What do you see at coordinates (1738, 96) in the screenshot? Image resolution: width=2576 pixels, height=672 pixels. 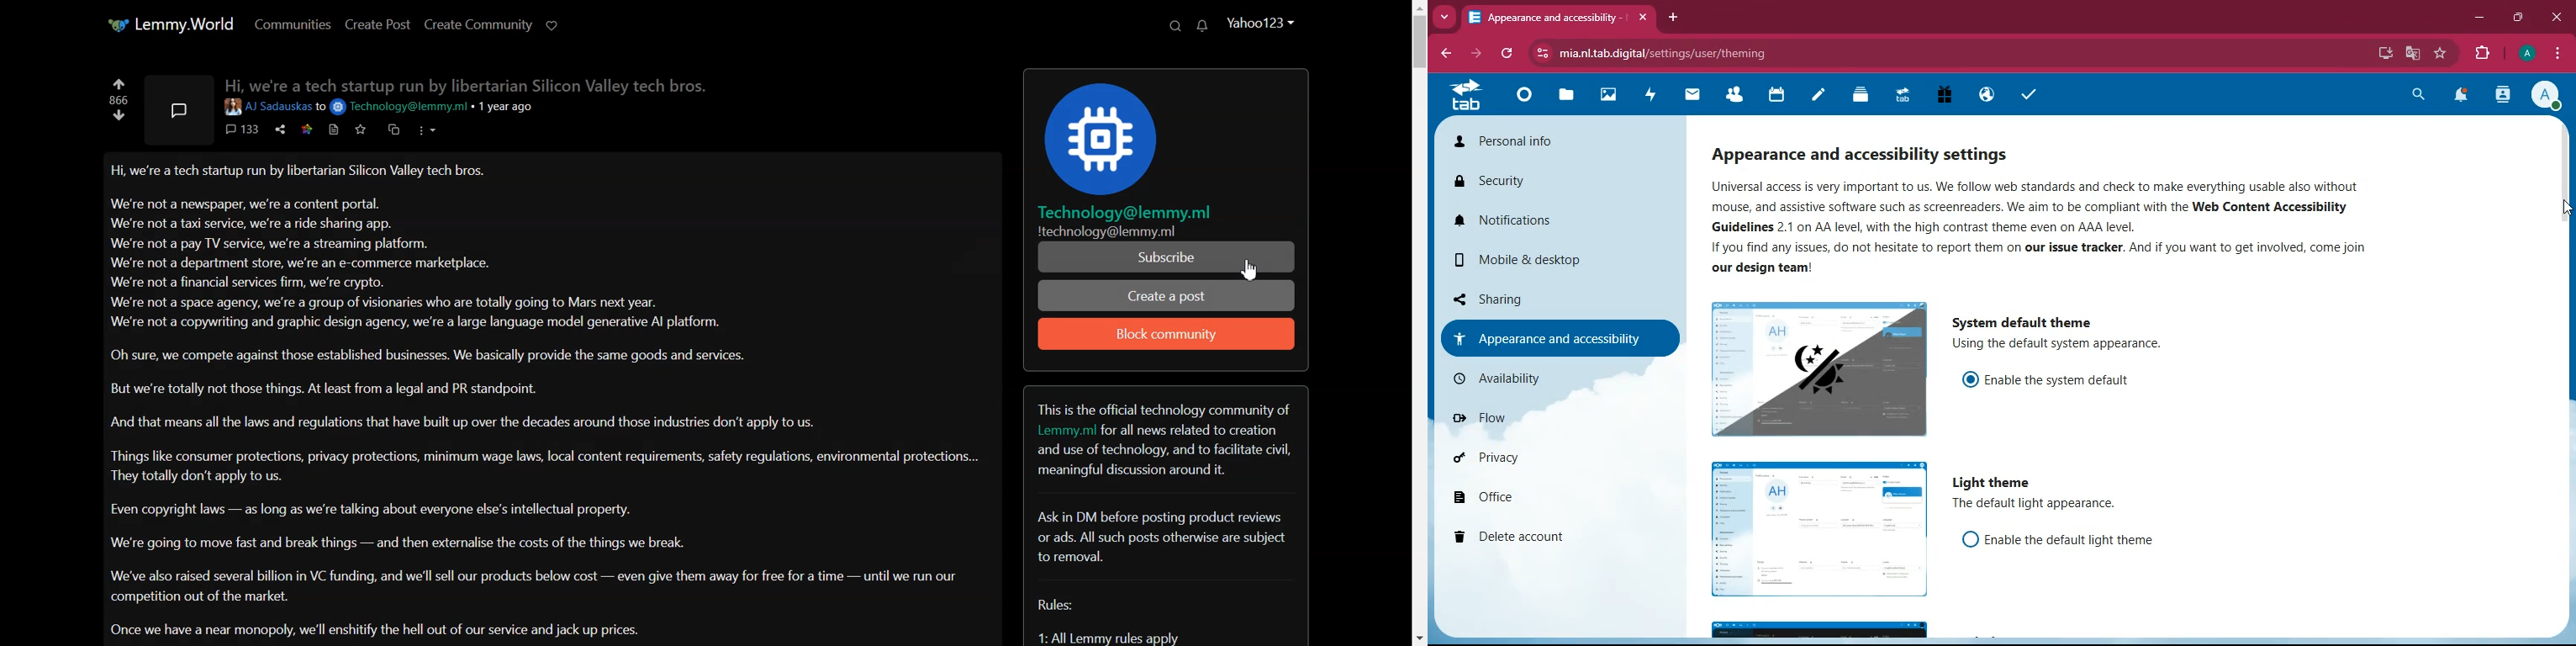 I see `friends` at bounding box center [1738, 96].